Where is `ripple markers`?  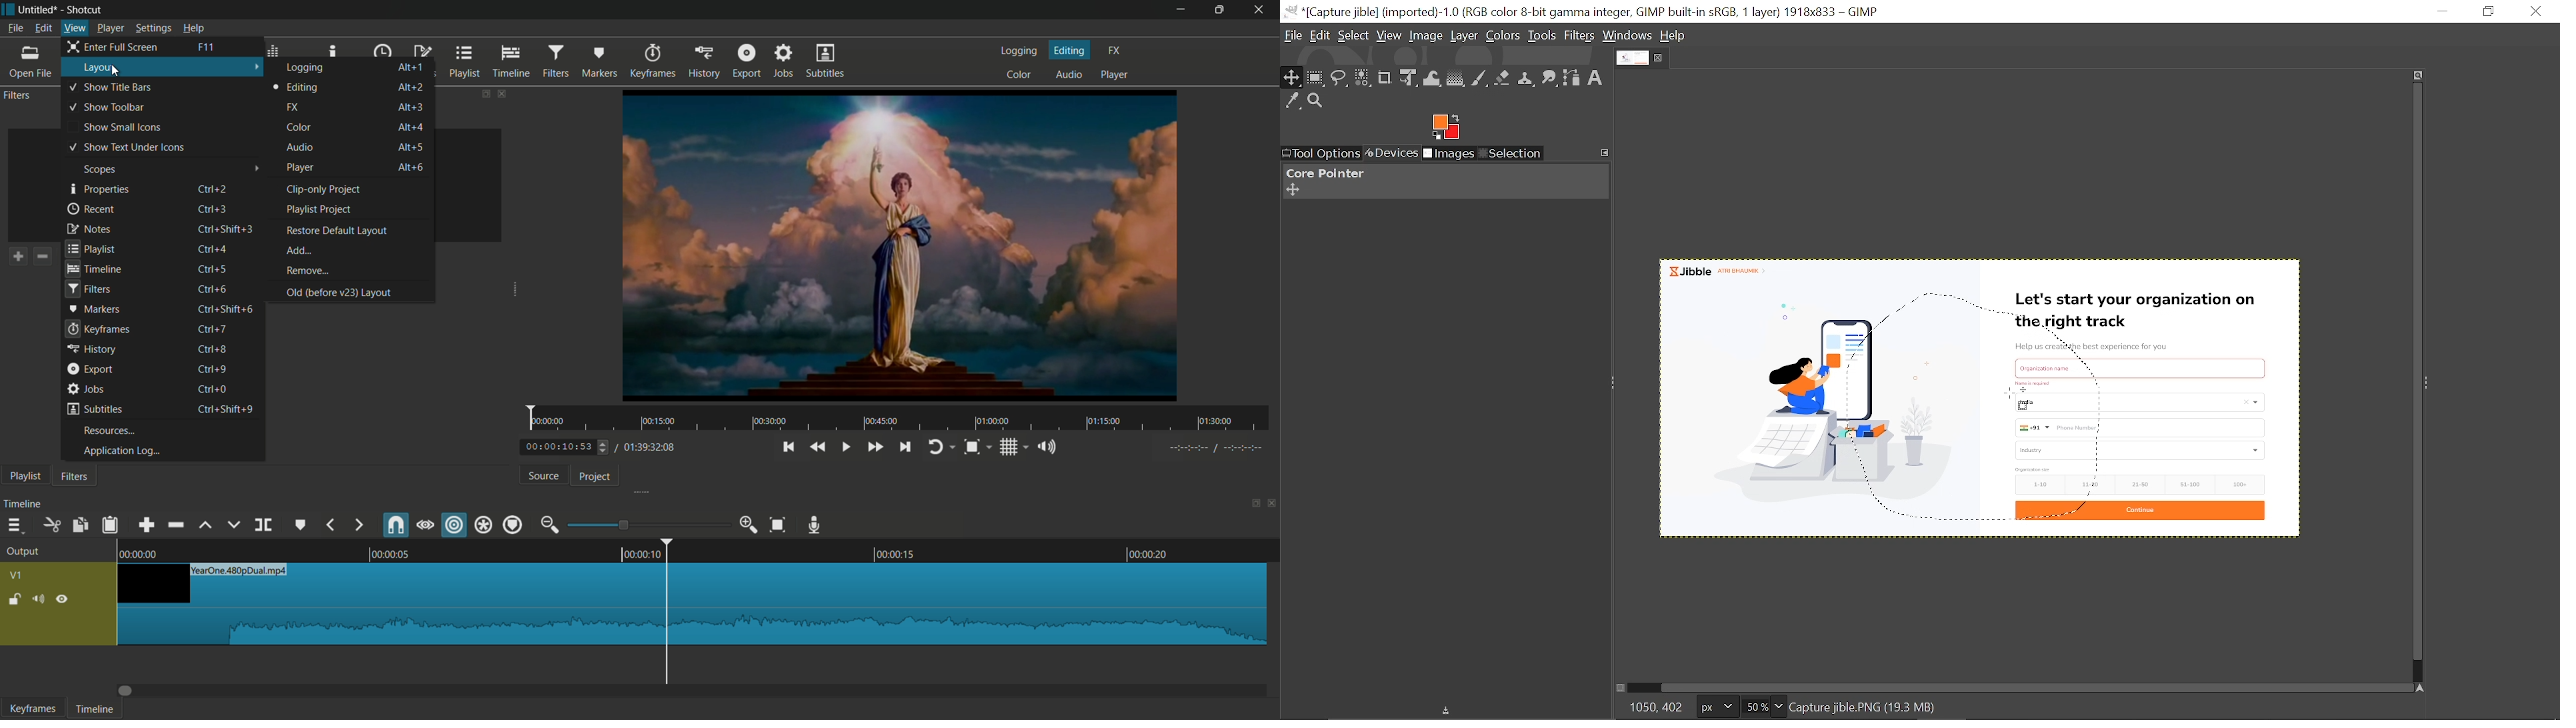
ripple markers is located at coordinates (513, 524).